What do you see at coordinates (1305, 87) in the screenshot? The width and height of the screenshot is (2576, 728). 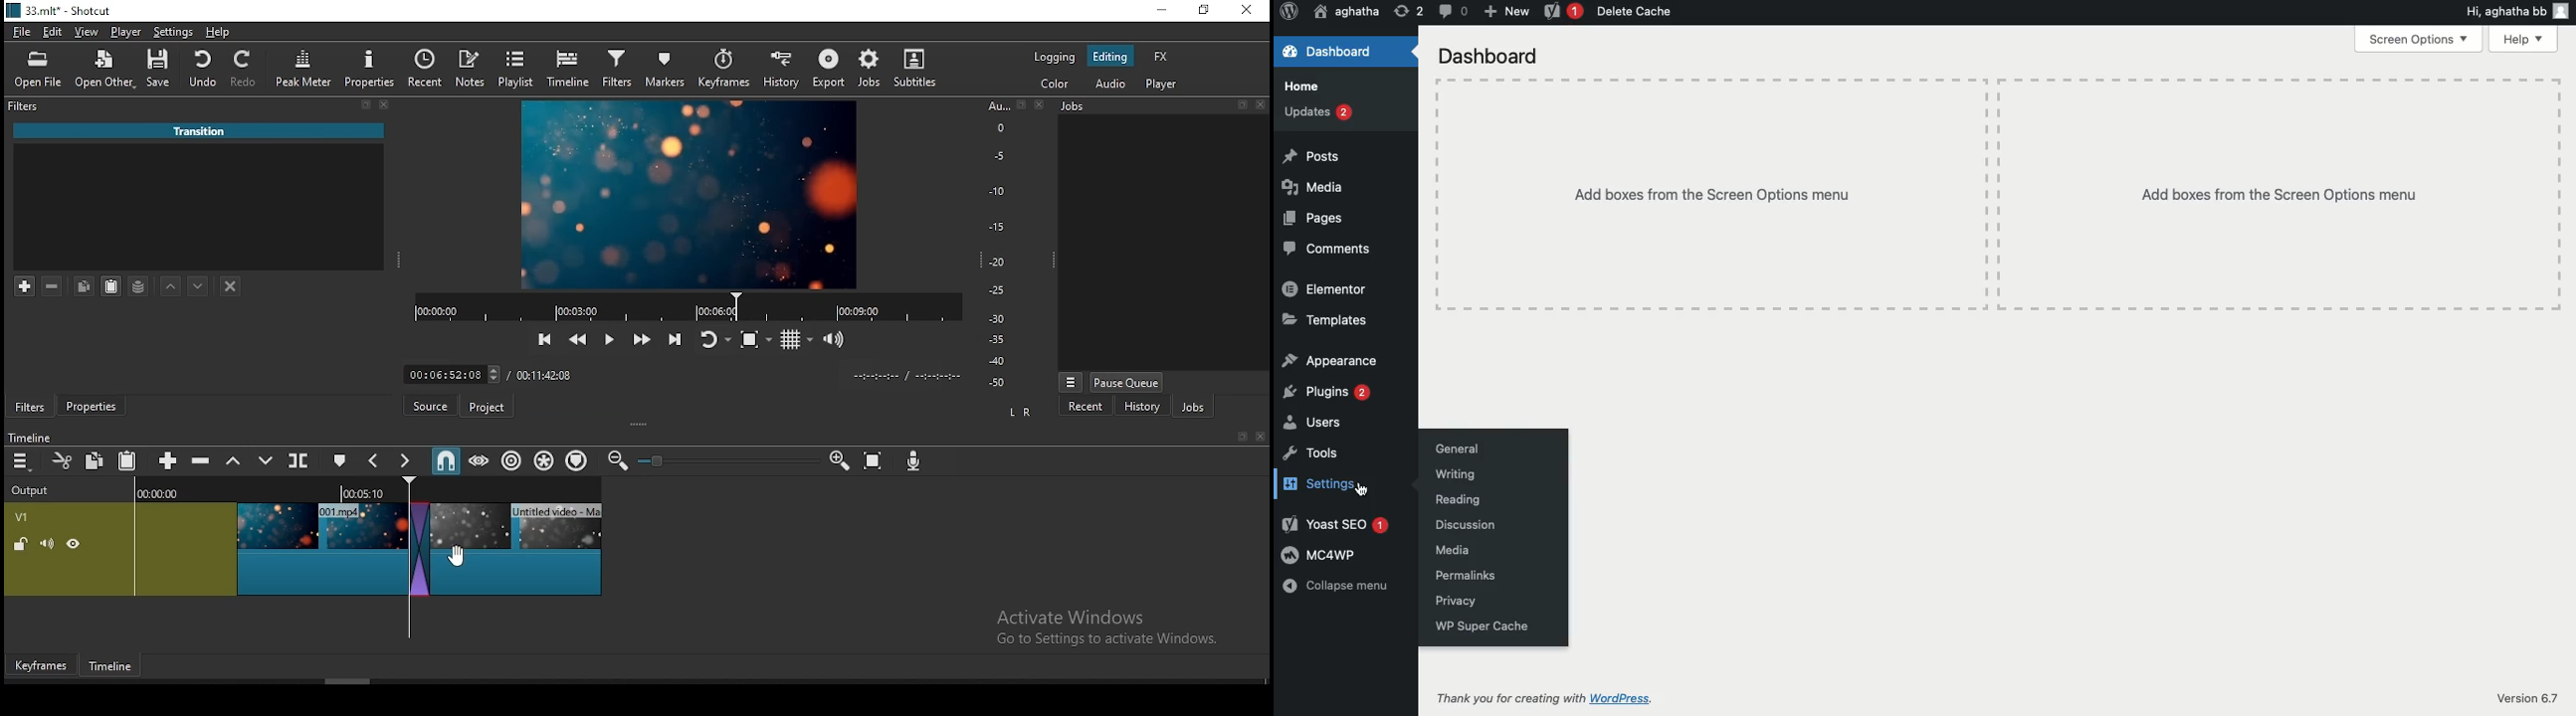 I see `Home` at bounding box center [1305, 87].